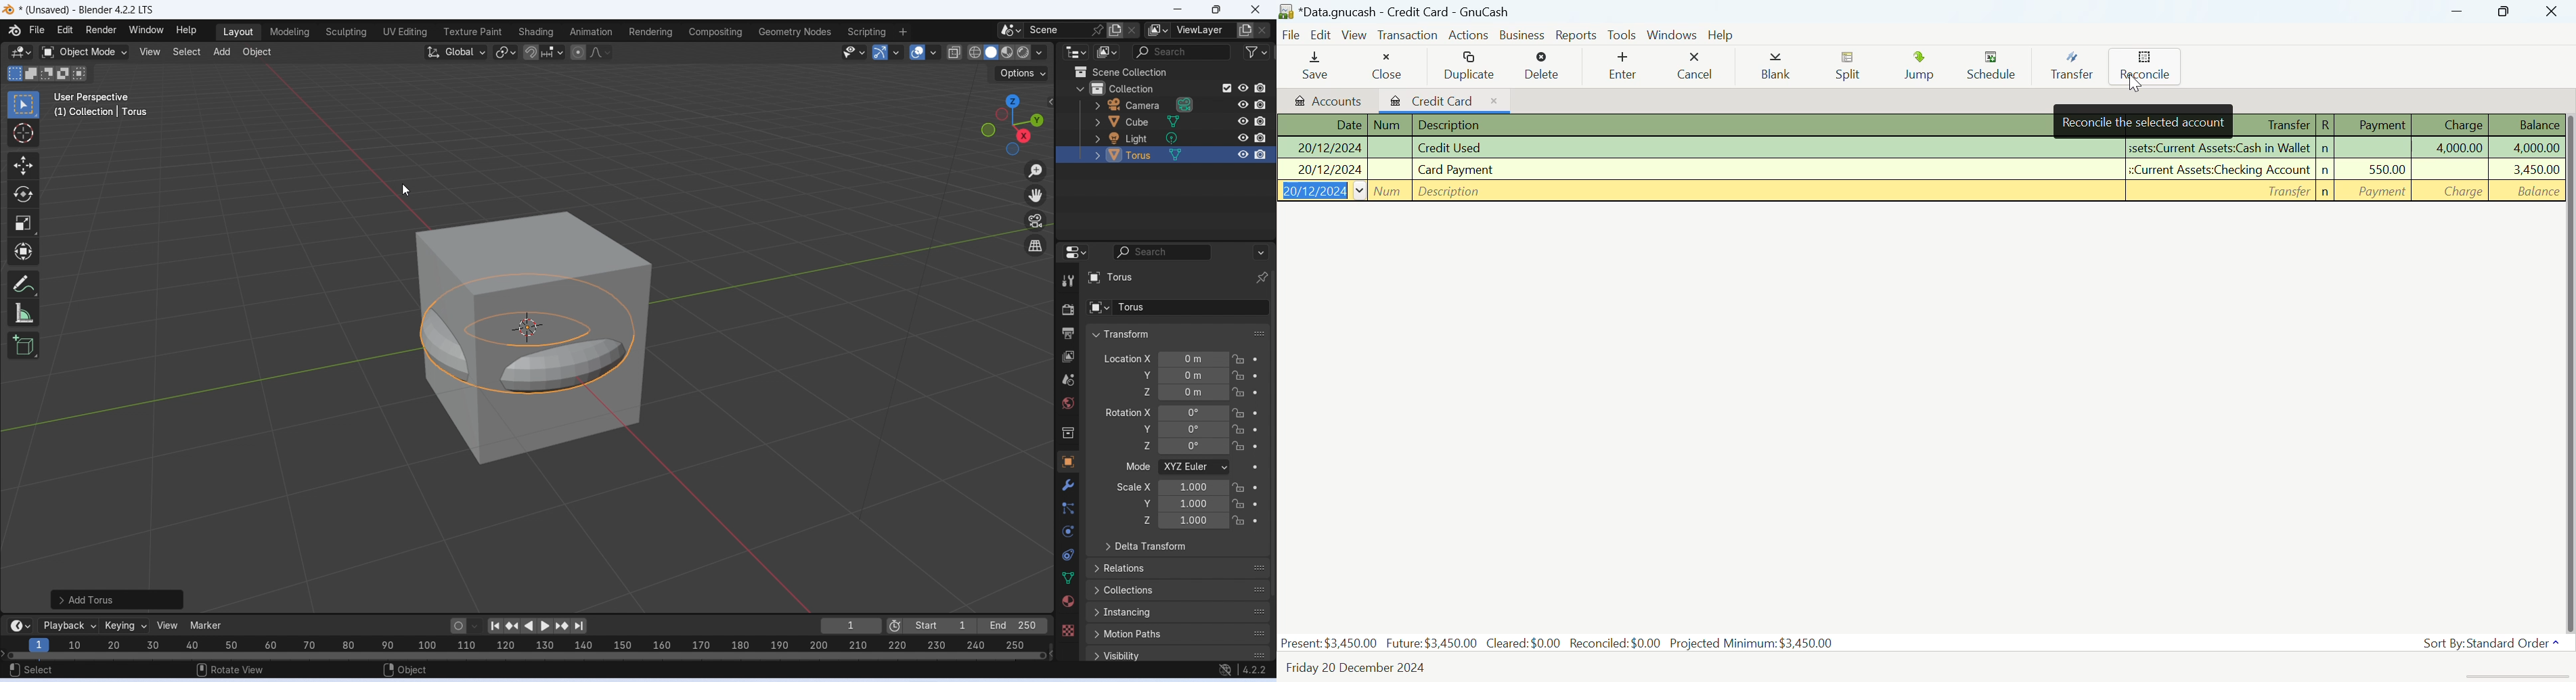 This screenshot has height=700, width=2576. Describe the element at coordinates (942, 626) in the screenshot. I see `Start 1` at that location.